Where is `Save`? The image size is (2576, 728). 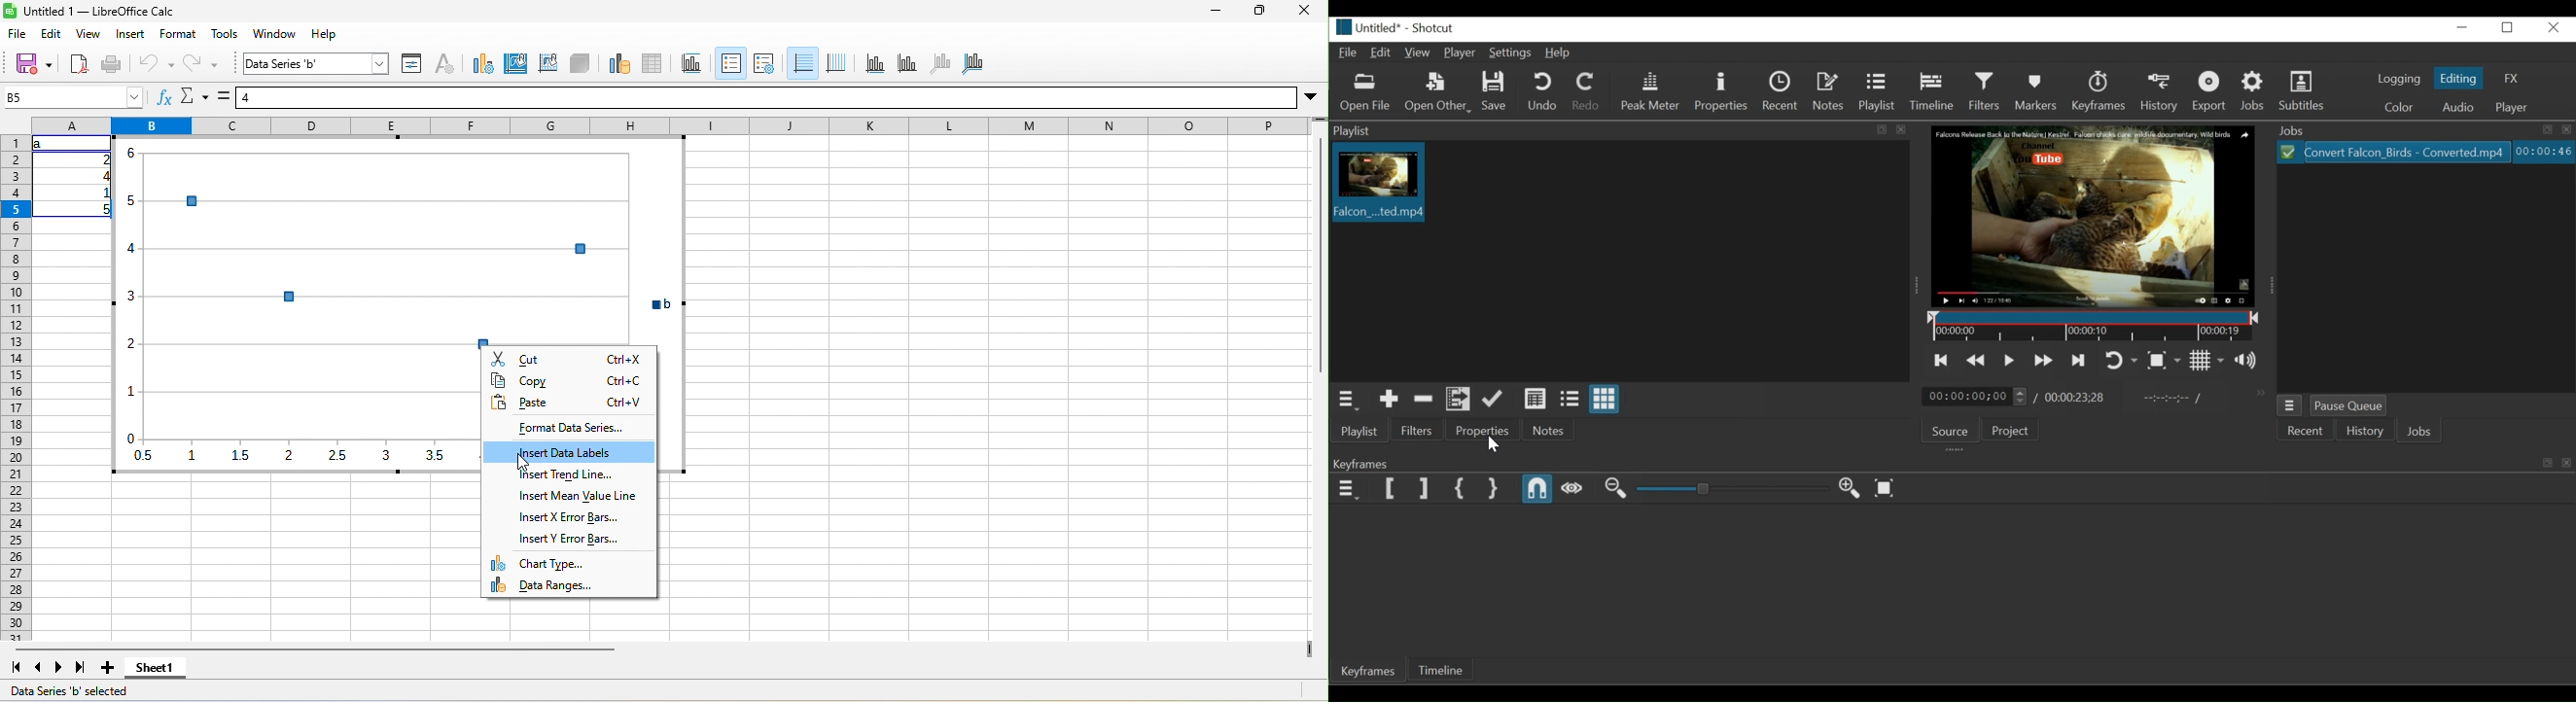
Save is located at coordinates (1495, 93).